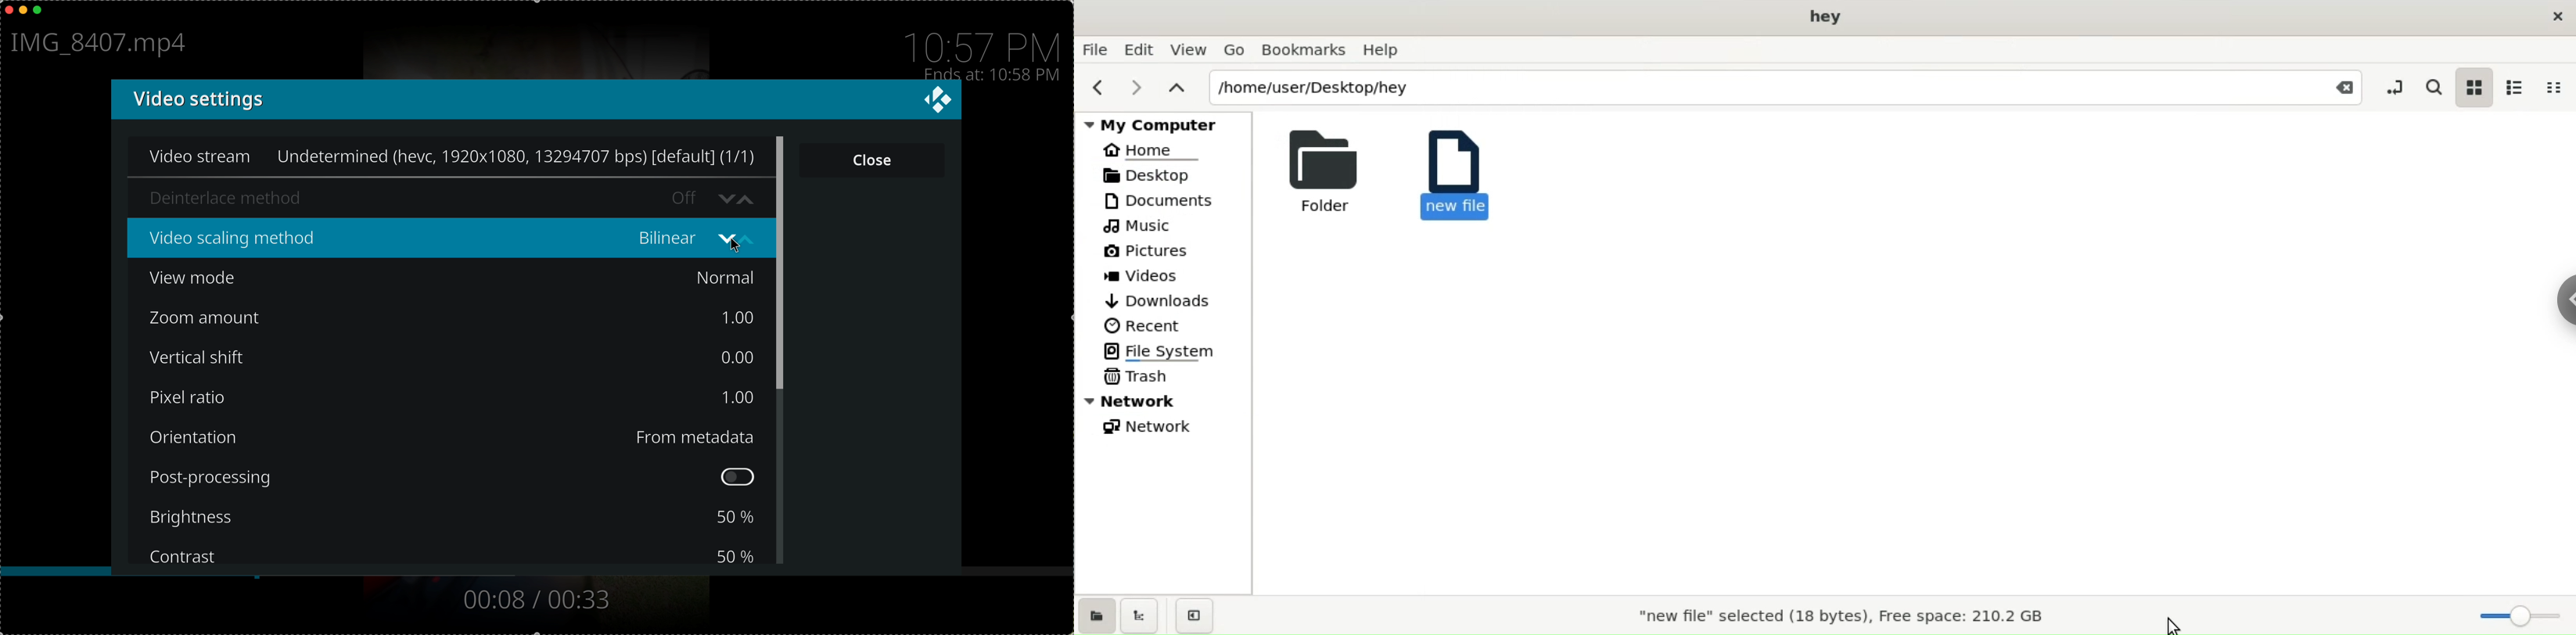 This screenshot has height=644, width=2576. What do you see at coordinates (873, 158) in the screenshot?
I see `close` at bounding box center [873, 158].